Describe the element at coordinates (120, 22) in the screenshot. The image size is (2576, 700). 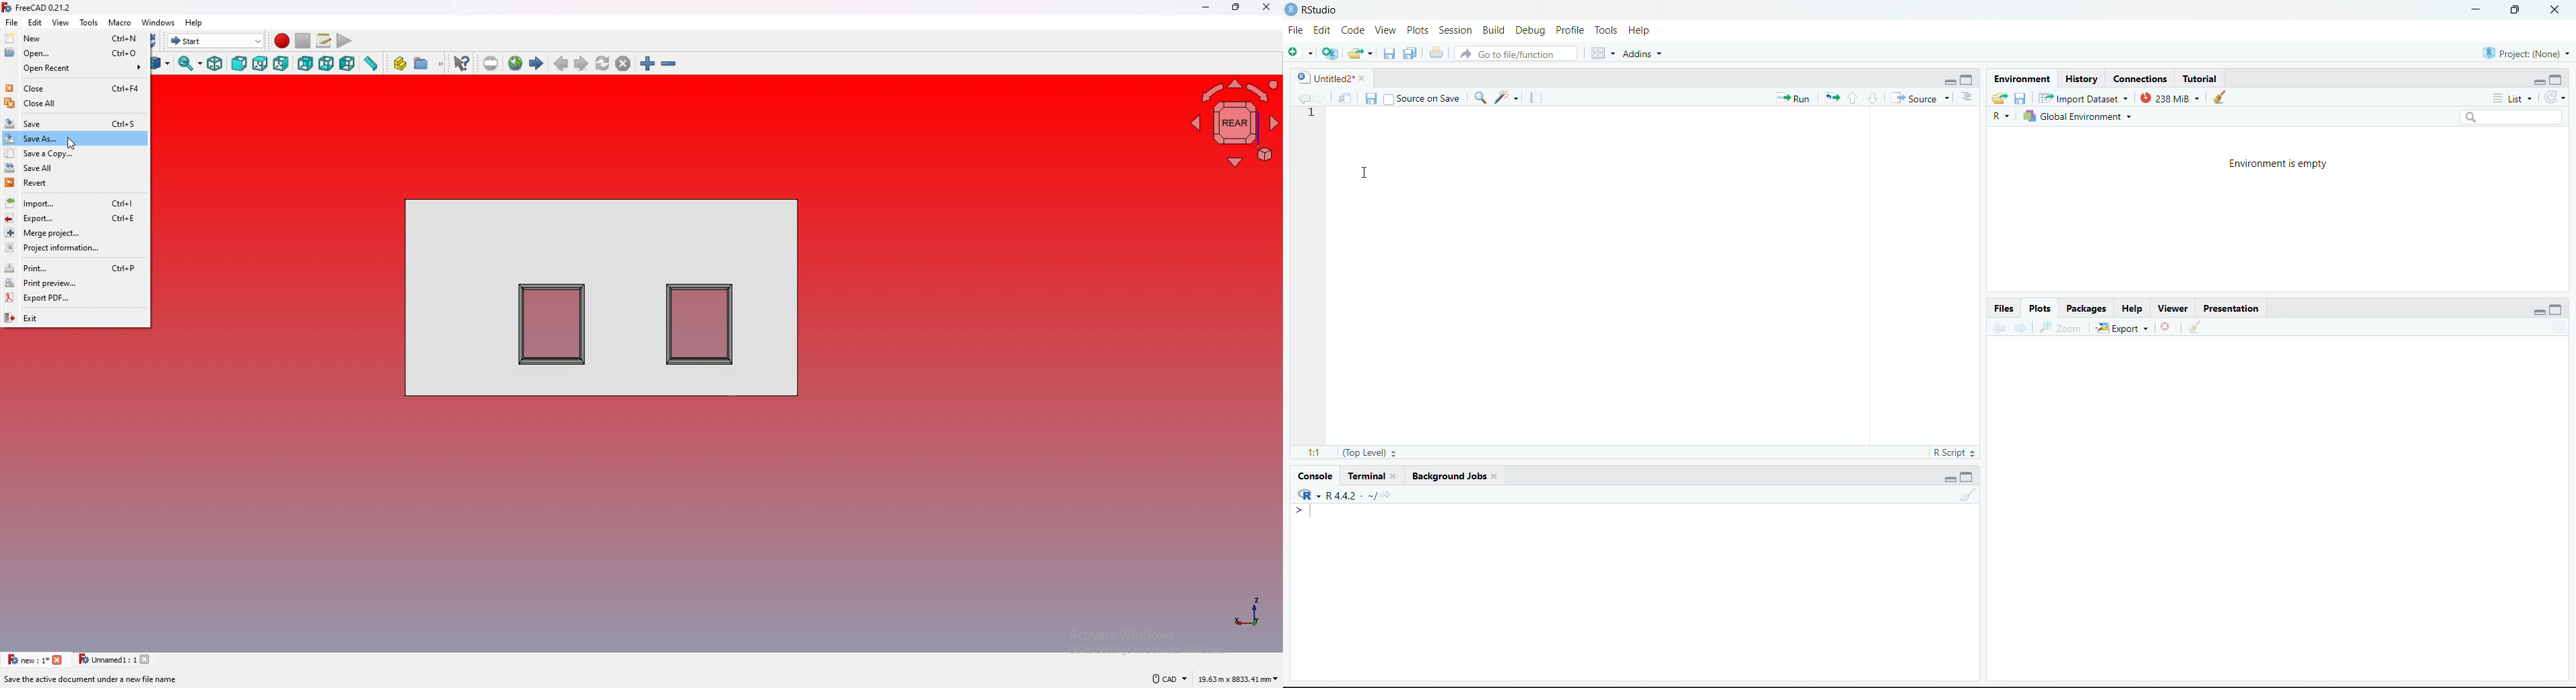
I see `macro` at that location.